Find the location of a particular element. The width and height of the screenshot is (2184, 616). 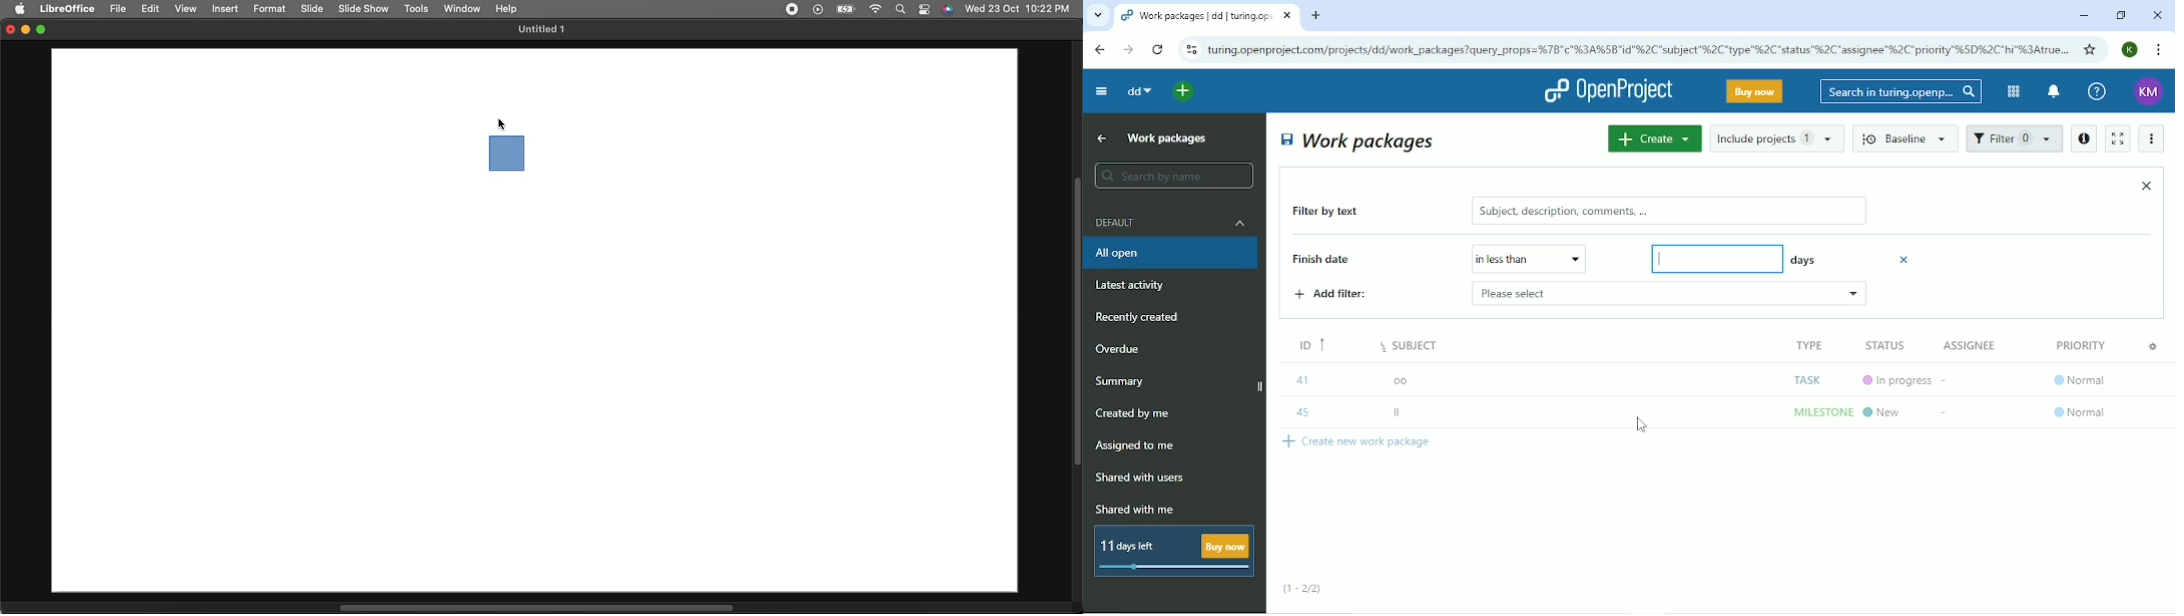

New tab is located at coordinates (1316, 16).